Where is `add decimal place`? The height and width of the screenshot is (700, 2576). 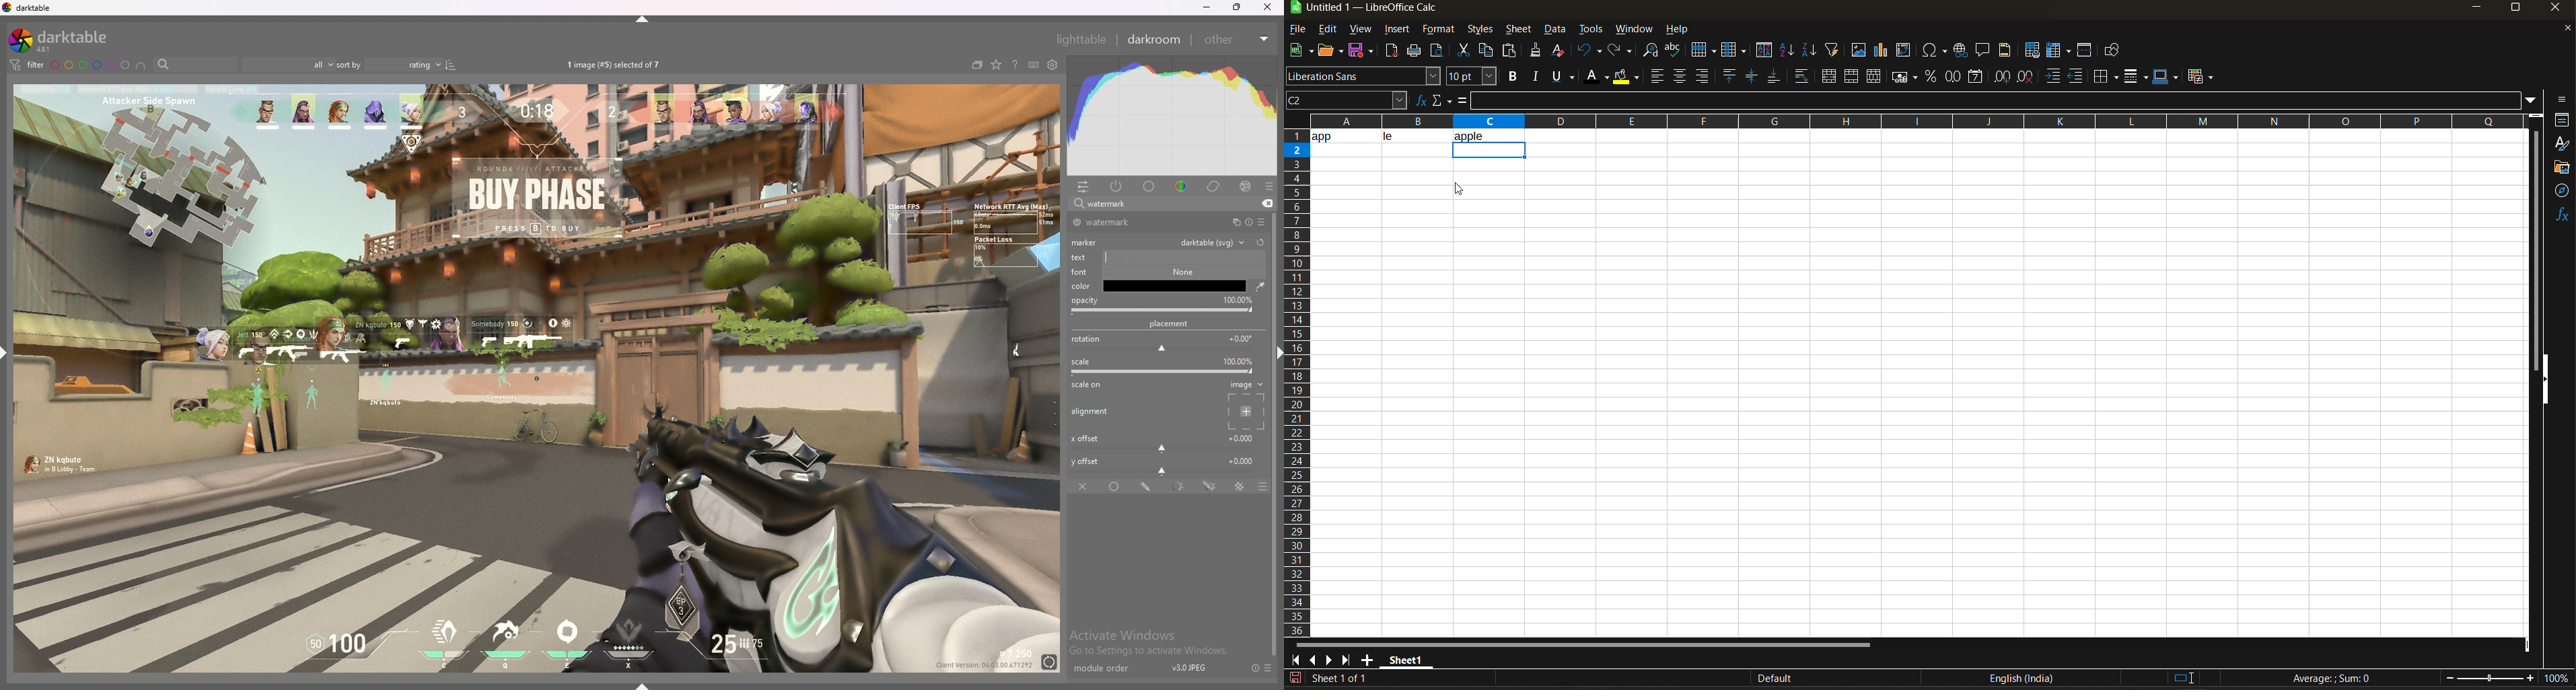 add decimal place is located at coordinates (2002, 77).